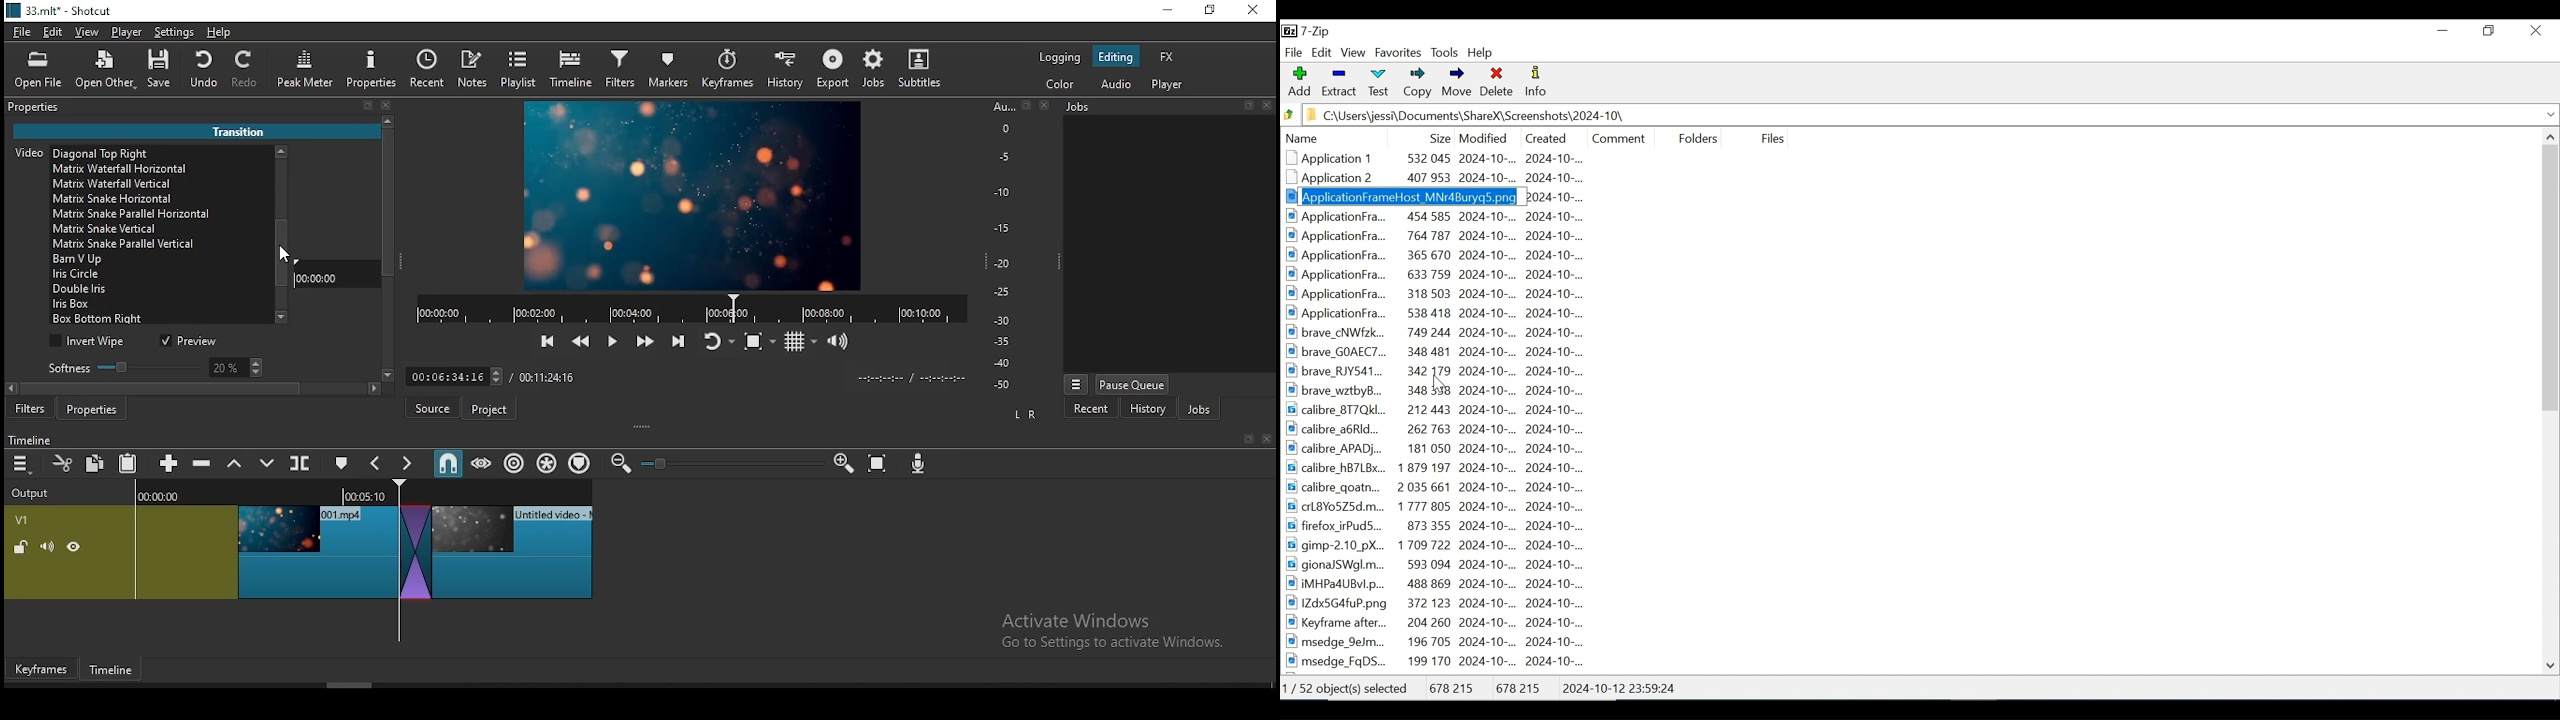 This screenshot has height=728, width=2576. What do you see at coordinates (1171, 11) in the screenshot?
I see `minimize` at bounding box center [1171, 11].